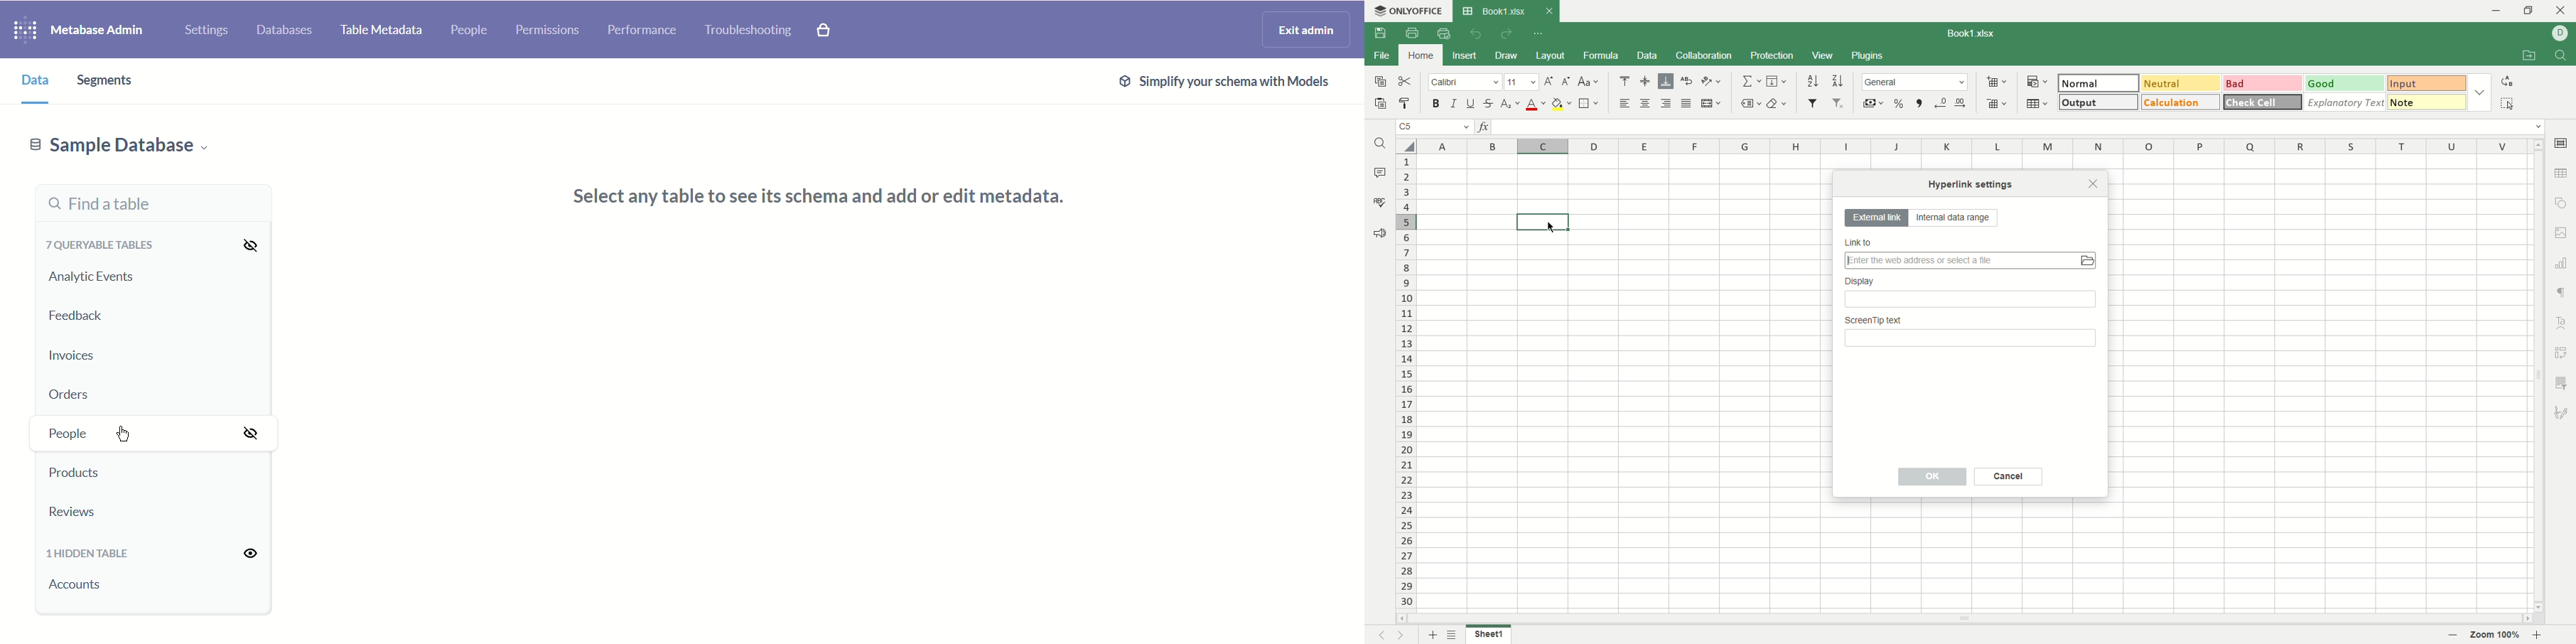  What do you see at coordinates (1405, 104) in the screenshot?
I see `copy style` at bounding box center [1405, 104].